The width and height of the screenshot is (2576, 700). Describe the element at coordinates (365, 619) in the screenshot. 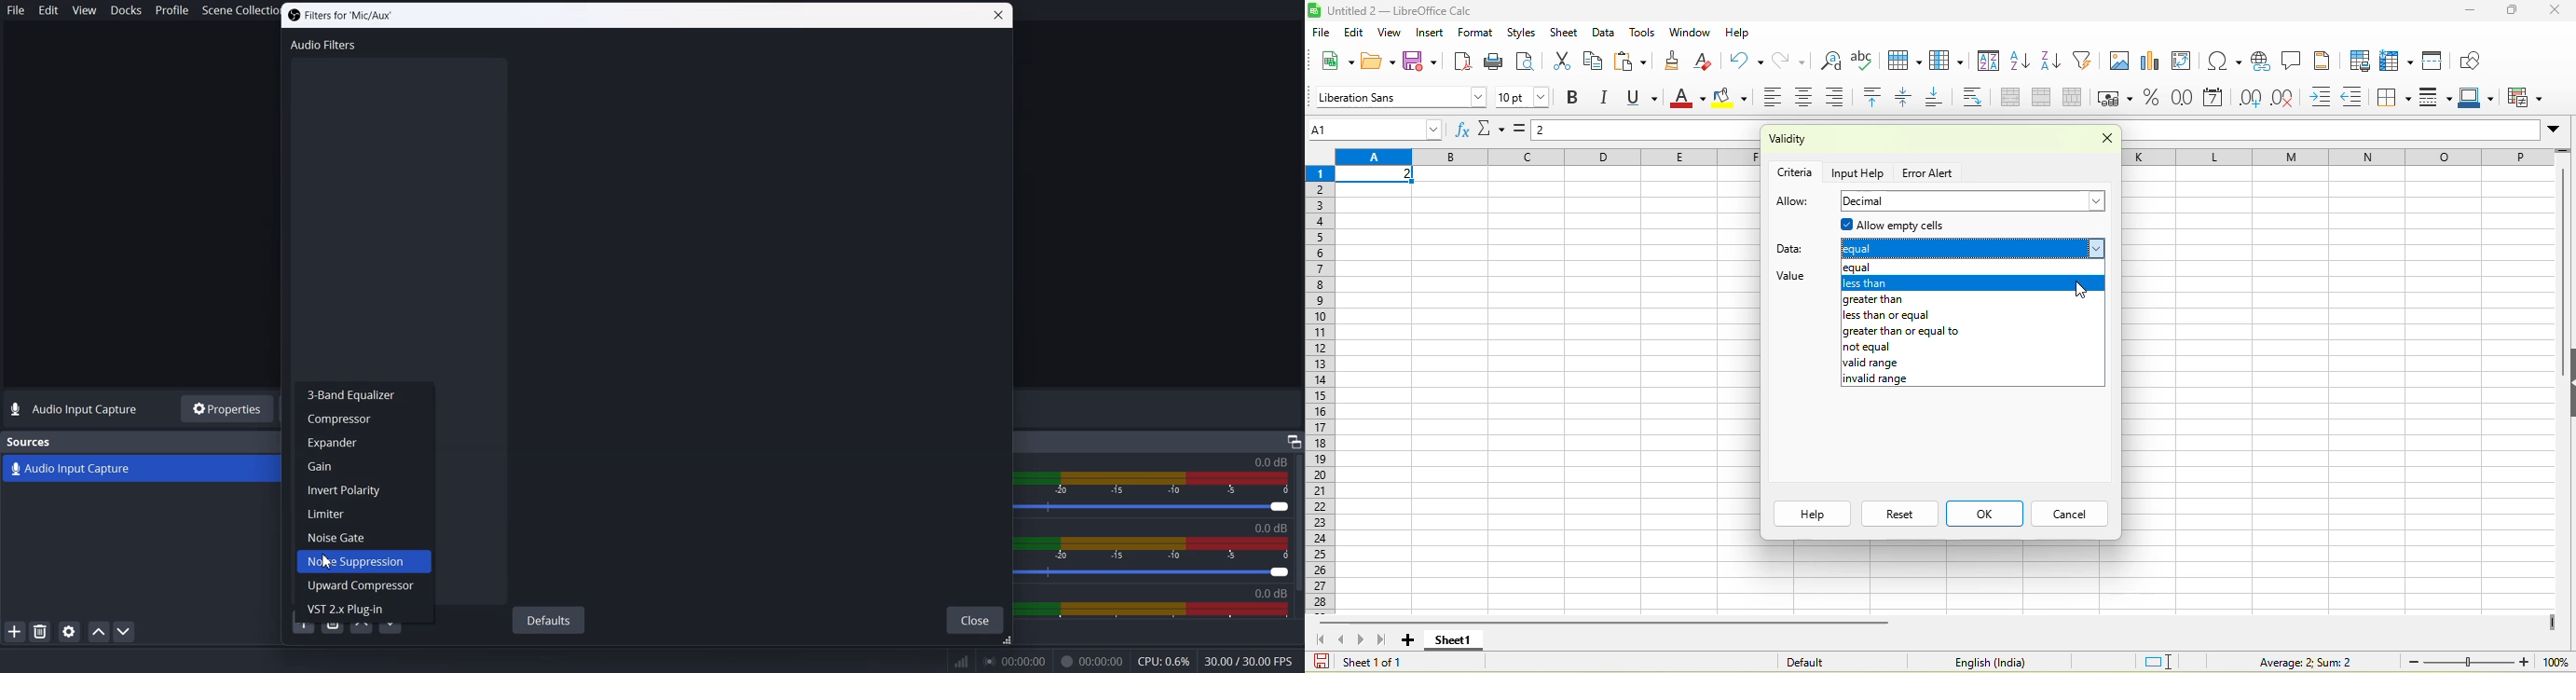

I see `VST 2.x Plug-in` at that location.